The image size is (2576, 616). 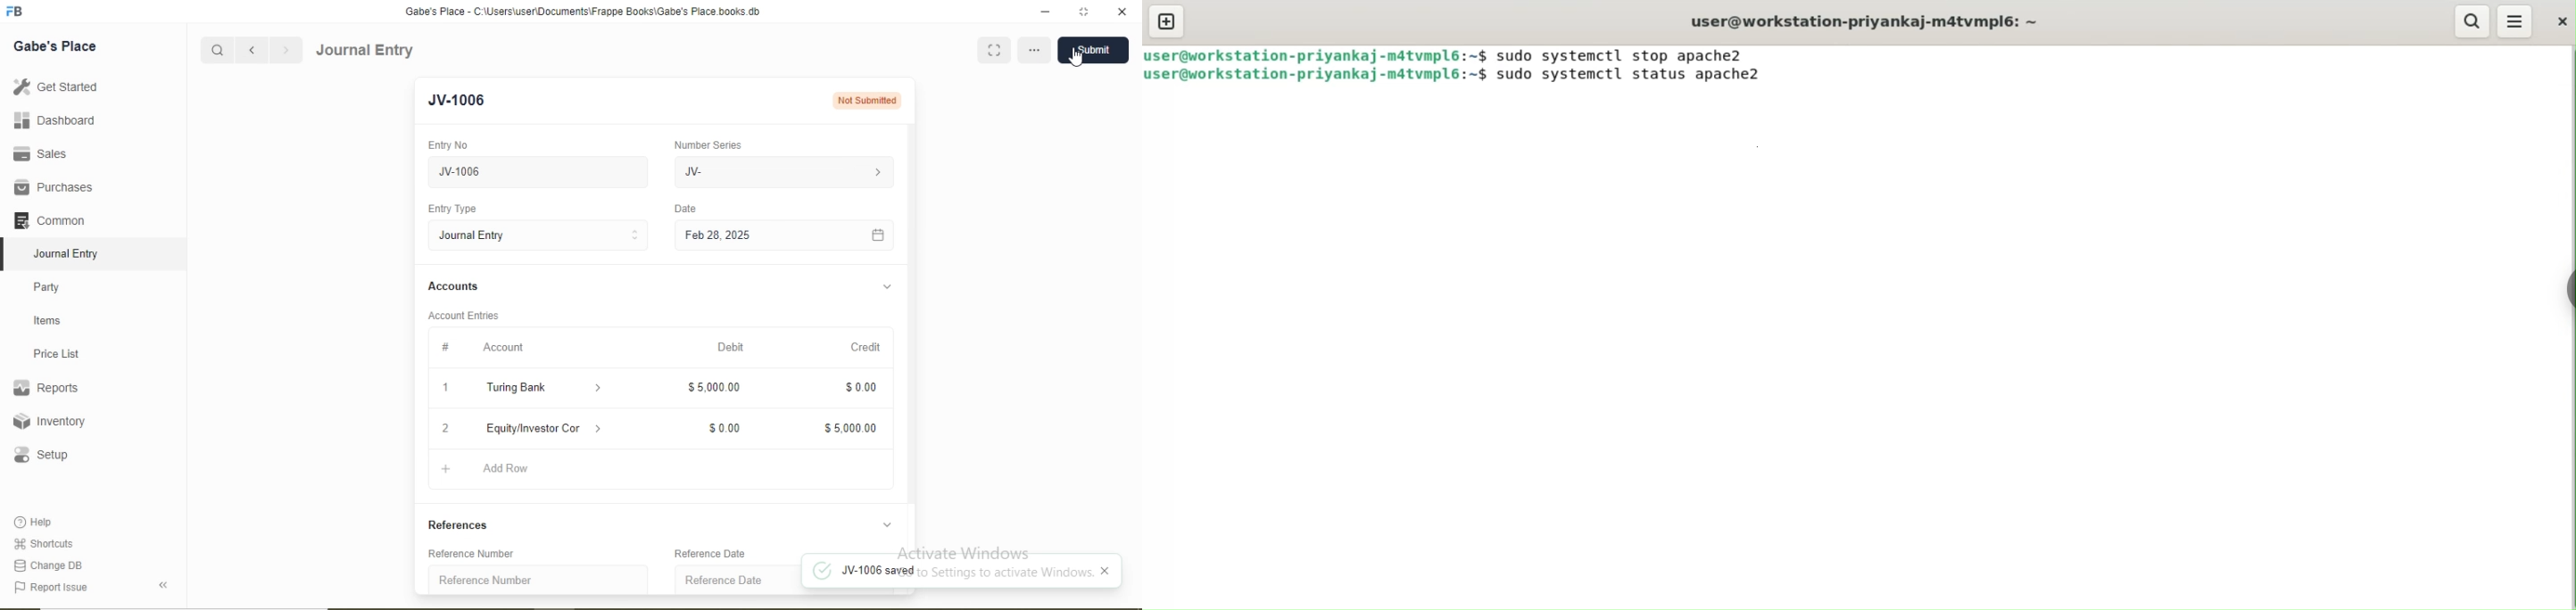 What do you see at coordinates (913, 334) in the screenshot?
I see `Scroll bar` at bounding box center [913, 334].